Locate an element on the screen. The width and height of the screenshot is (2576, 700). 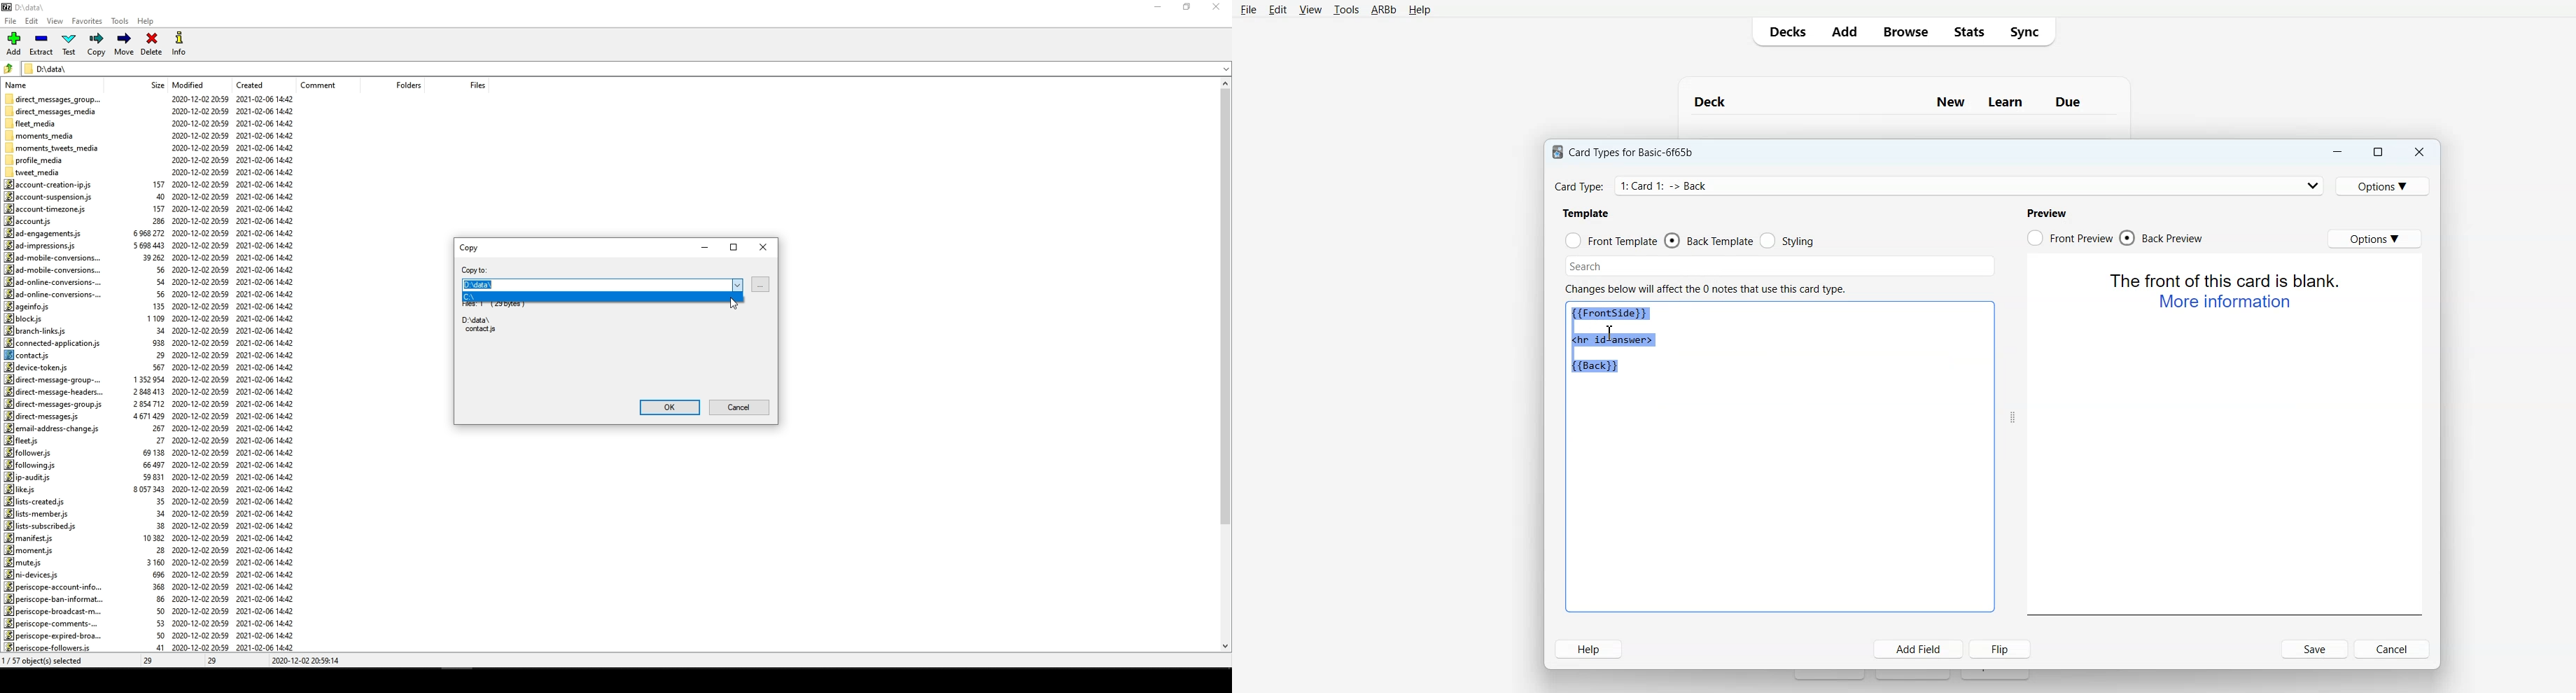
Text 3 is located at coordinates (1708, 286).